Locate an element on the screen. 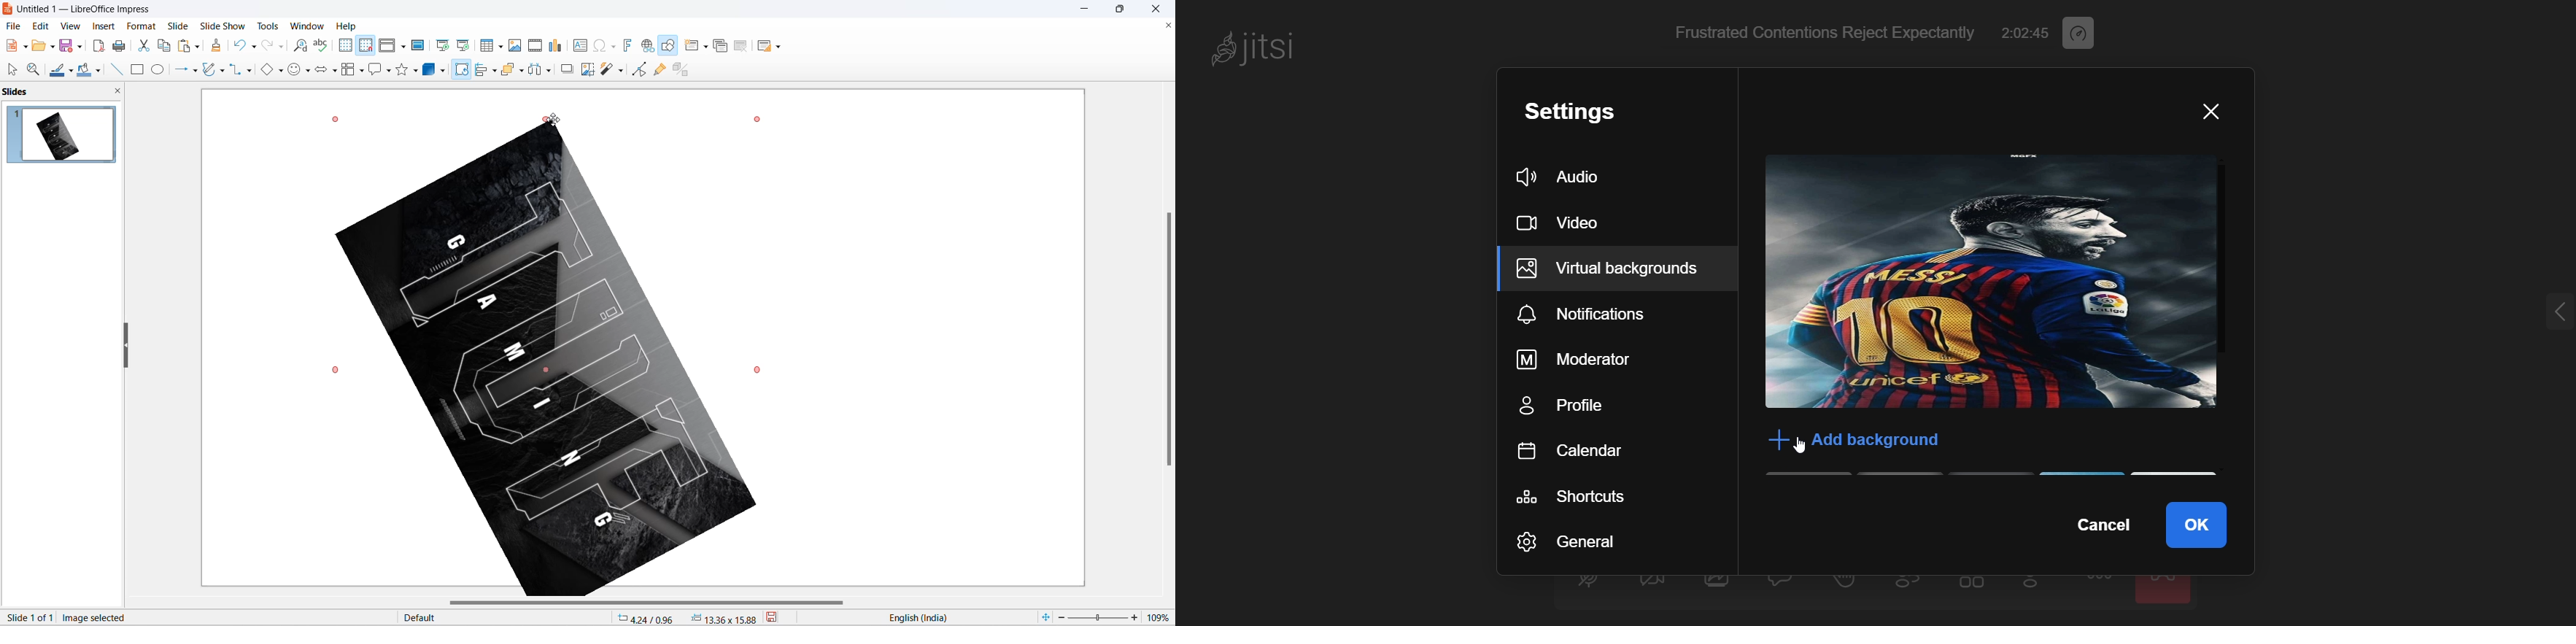  cancel is located at coordinates (2100, 526).